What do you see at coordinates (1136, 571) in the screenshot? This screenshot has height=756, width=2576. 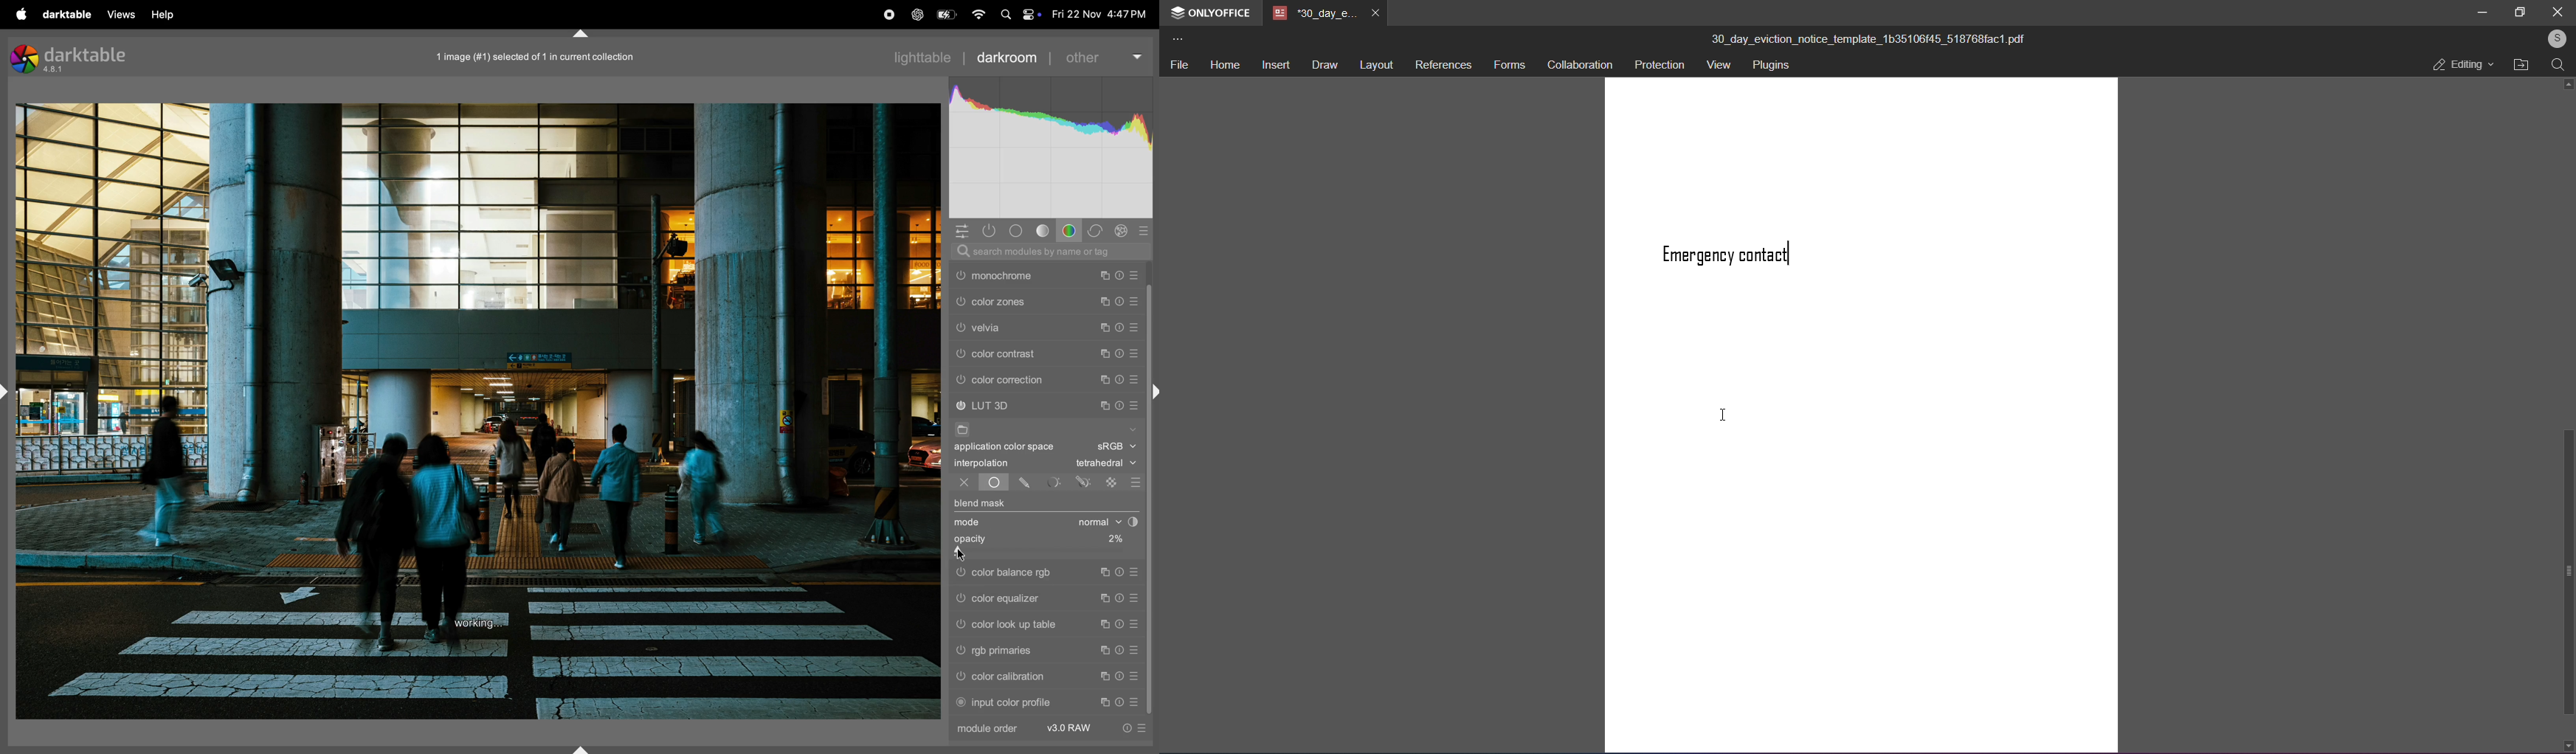 I see `presets` at bounding box center [1136, 571].